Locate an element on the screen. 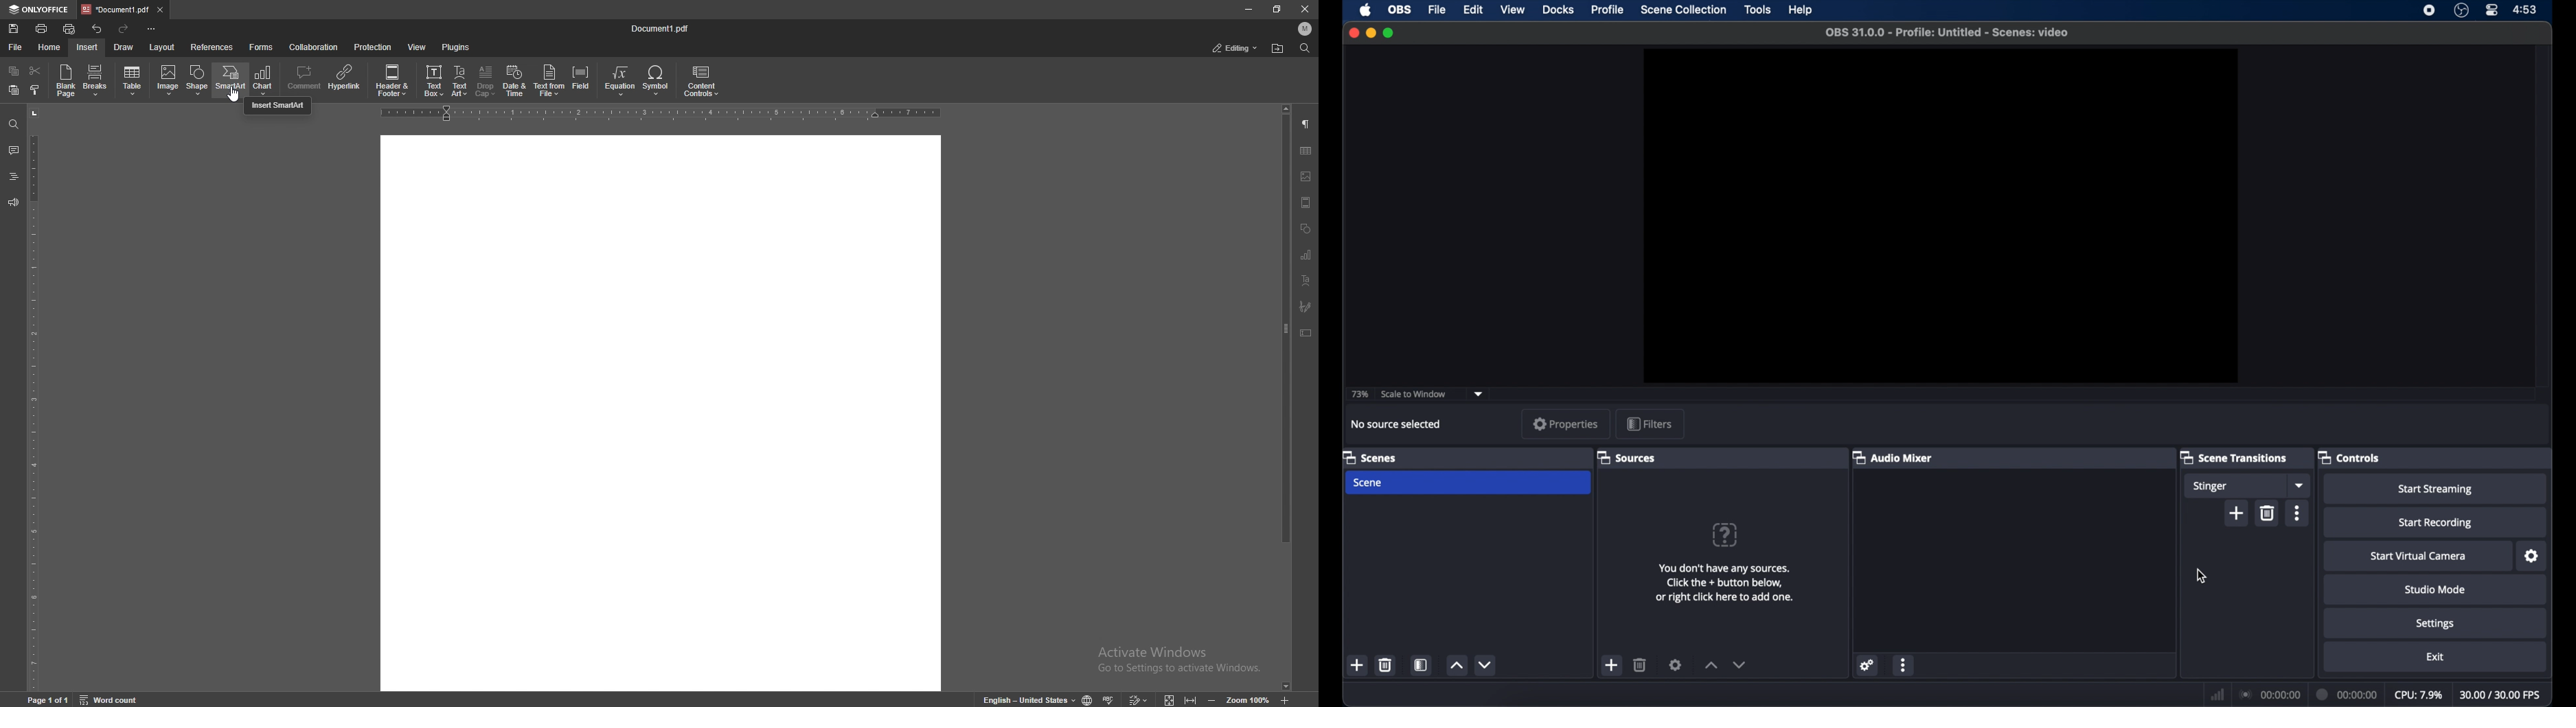 Image resolution: width=2576 pixels, height=728 pixels. cut is located at coordinates (36, 71).